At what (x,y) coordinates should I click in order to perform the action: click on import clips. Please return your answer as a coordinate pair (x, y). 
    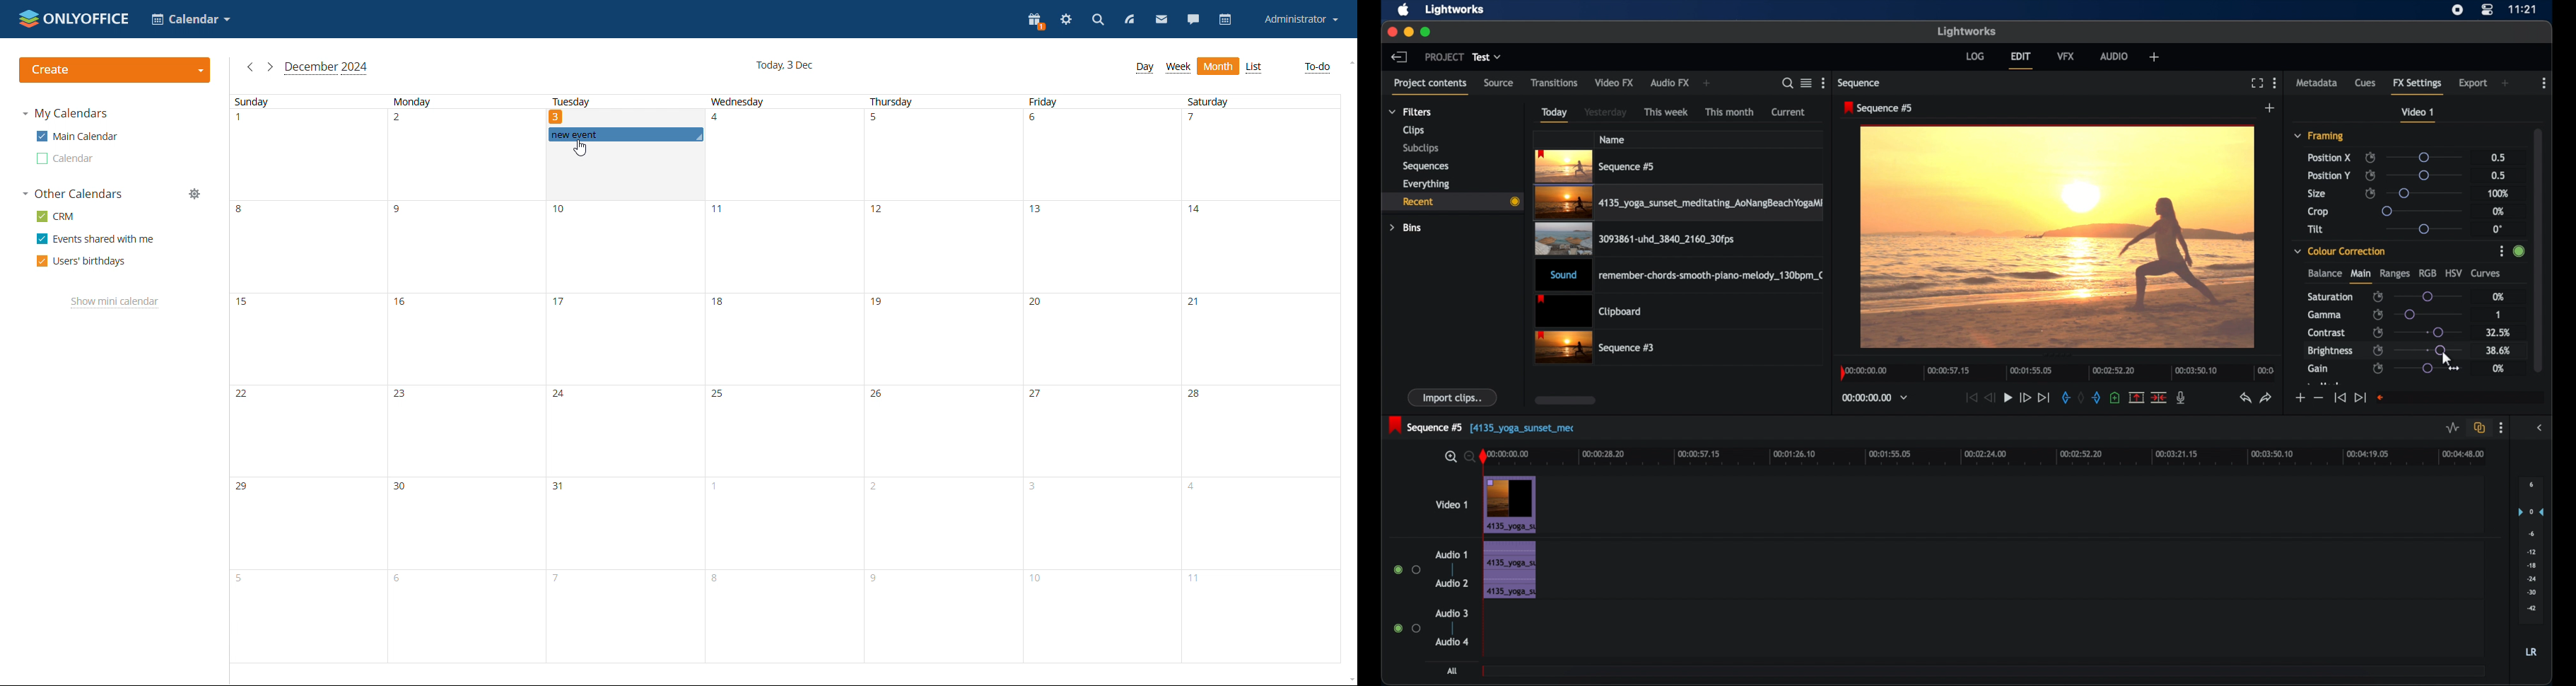
    Looking at the image, I should click on (1453, 397).